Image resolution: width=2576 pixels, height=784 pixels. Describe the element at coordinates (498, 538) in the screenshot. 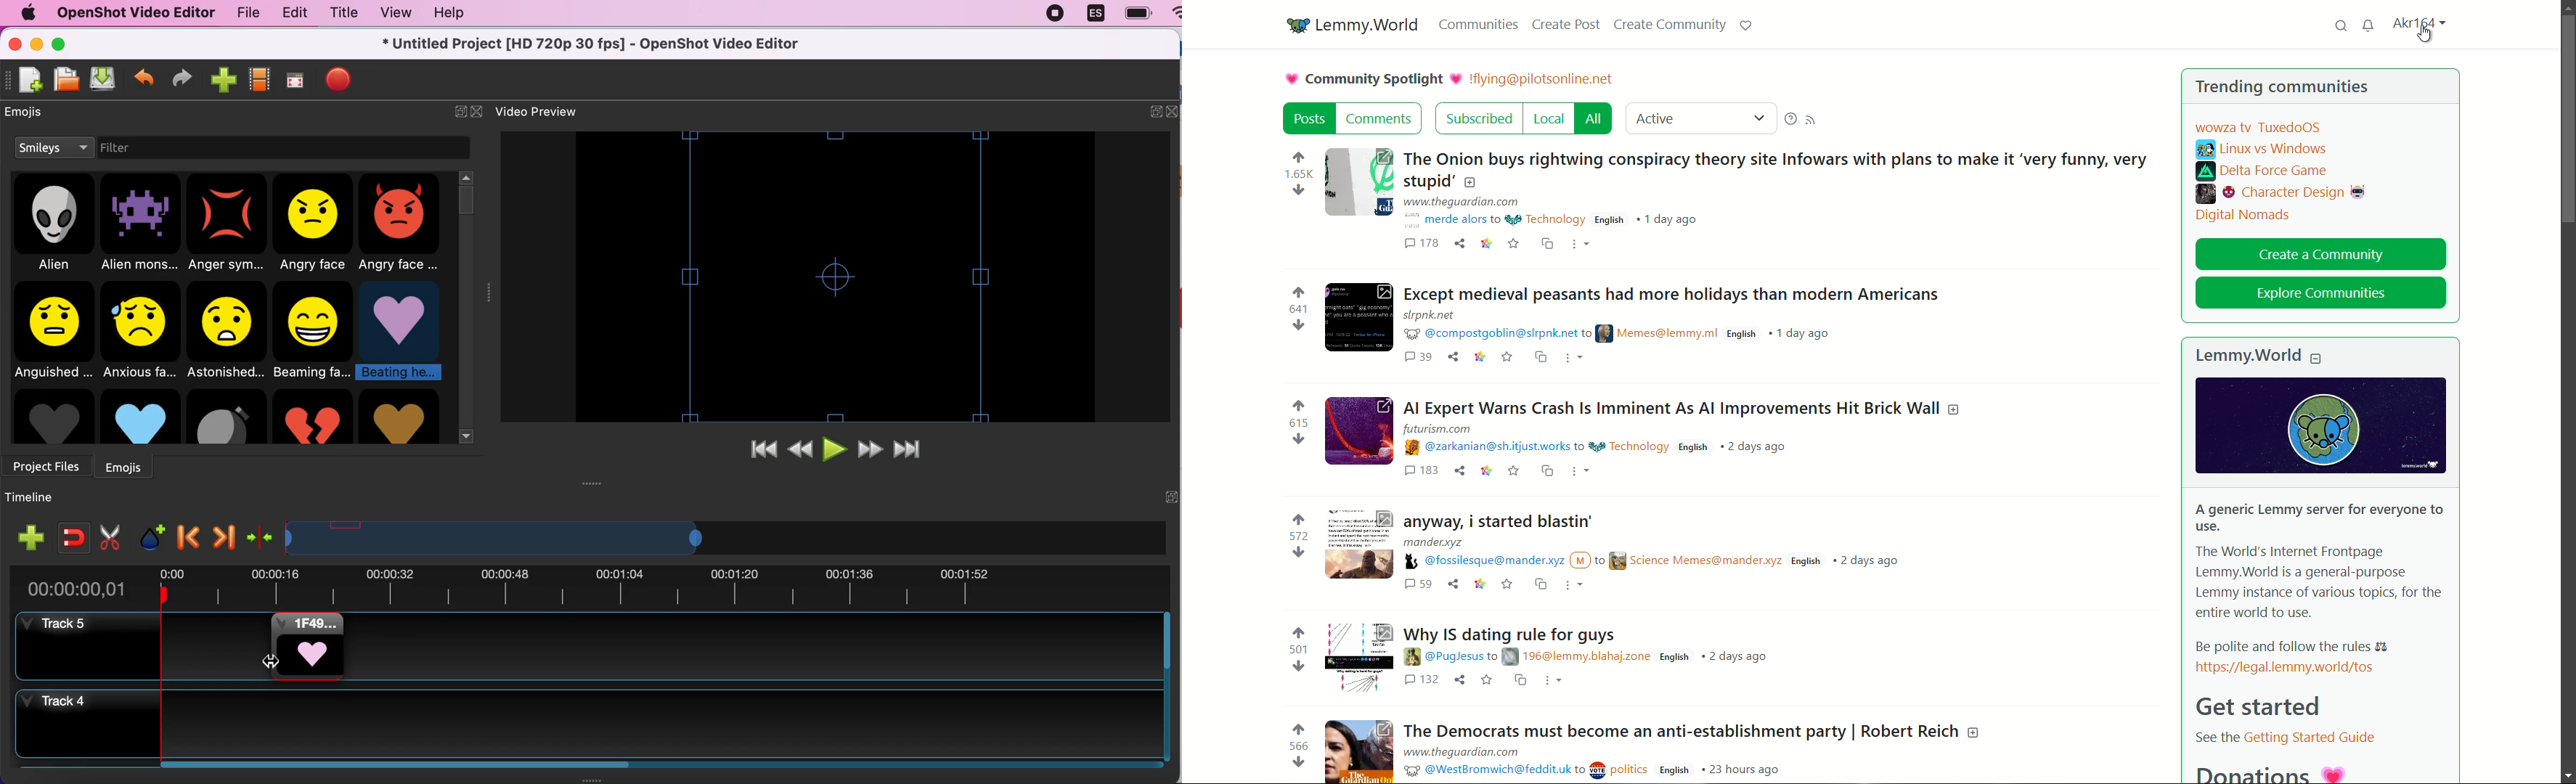

I see `Expand/Shrink timeline view` at that location.